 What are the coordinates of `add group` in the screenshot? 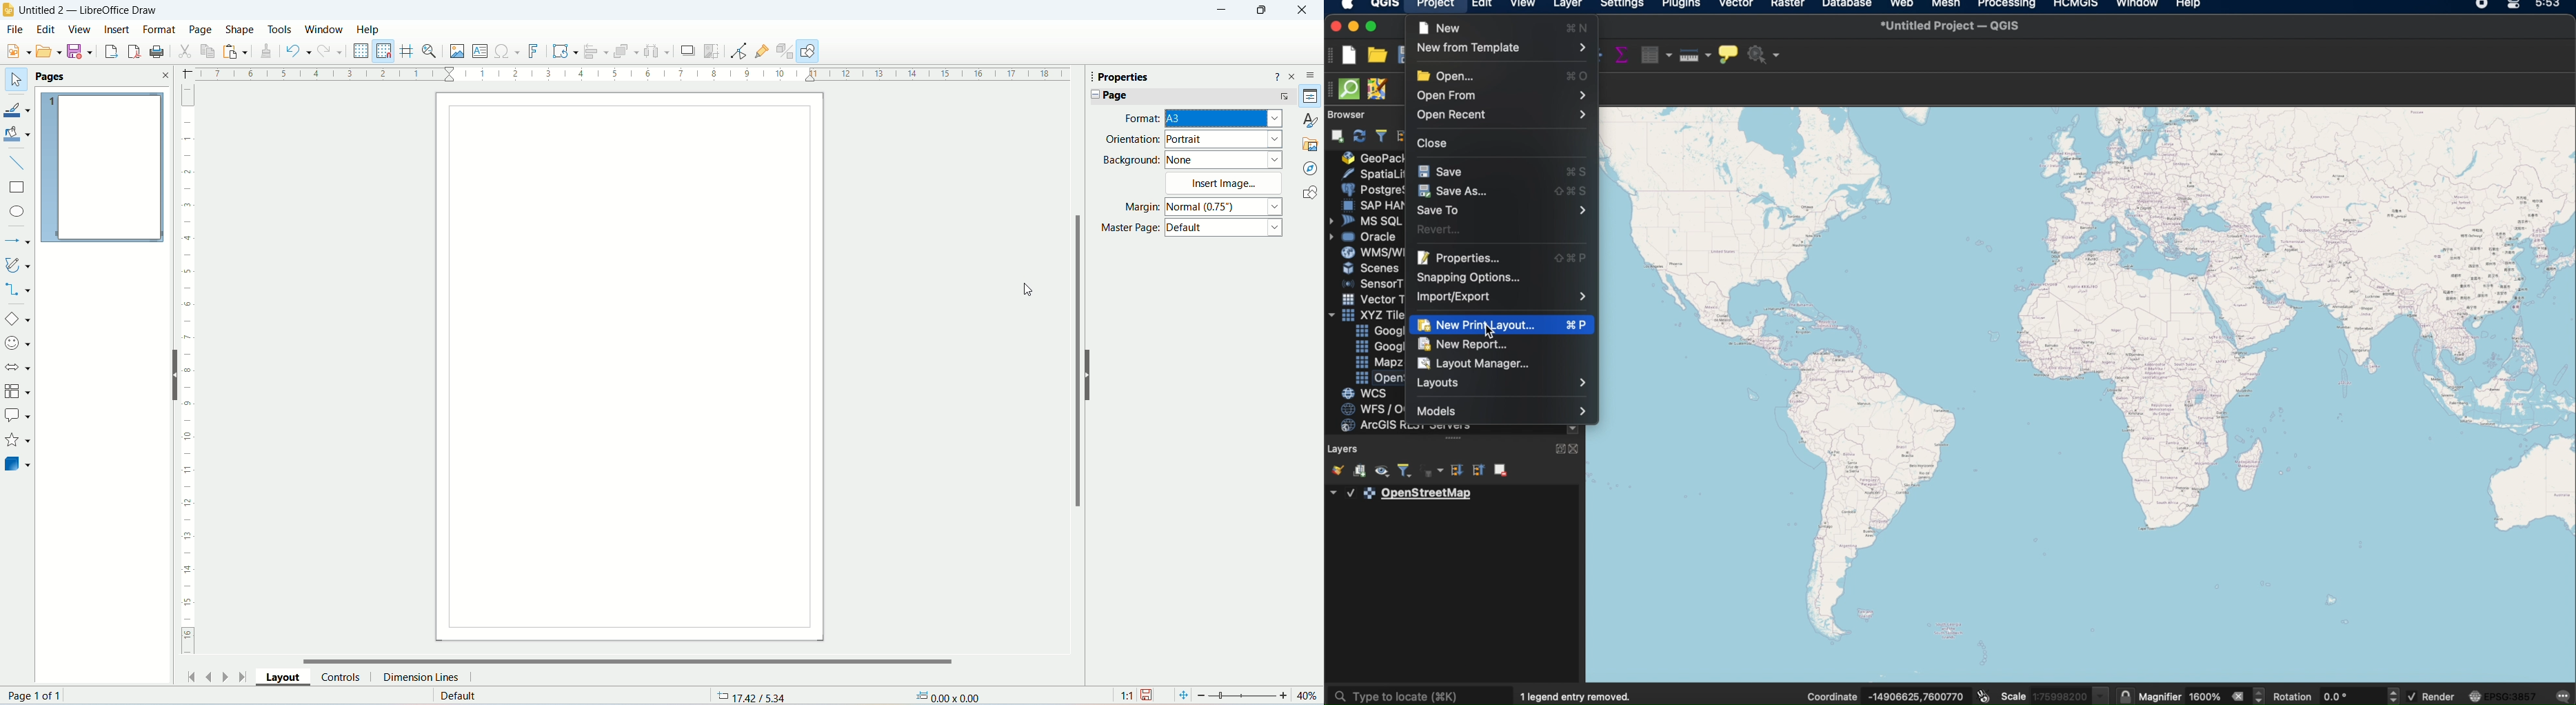 It's located at (1362, 469).